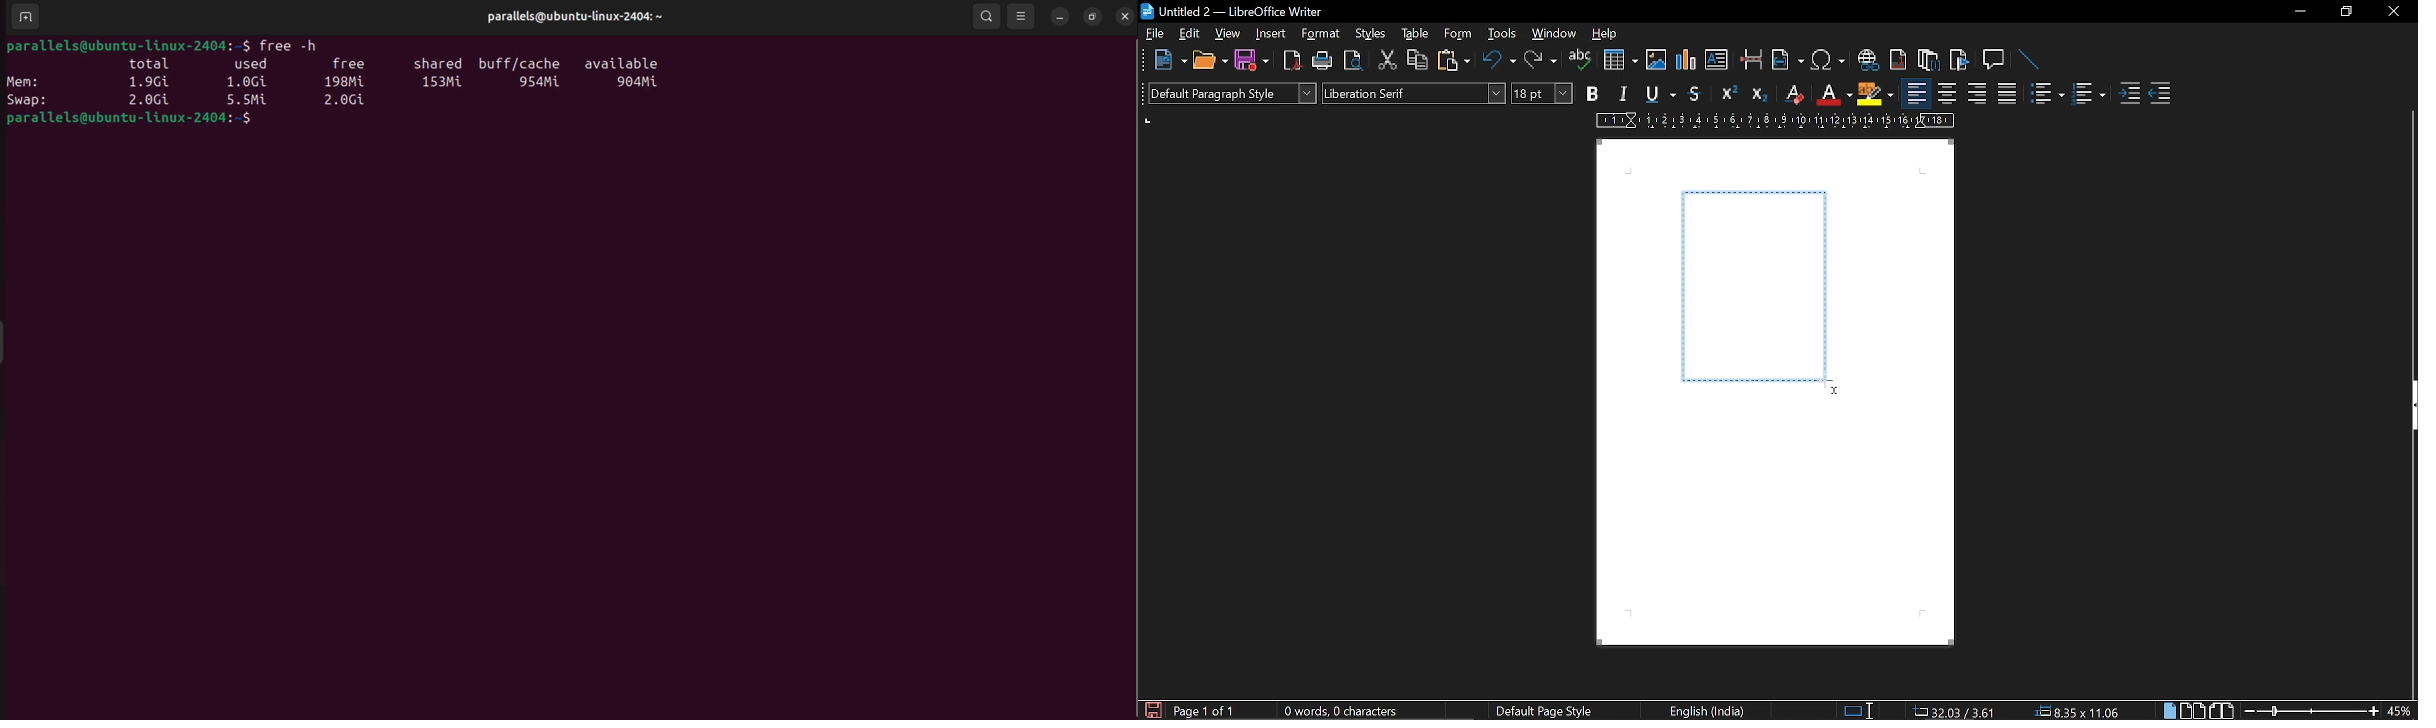 The width and height of the screenshot is (2436, 728). What do you see at coordinates (1456, 63) in the screenshot?
I see `paste` at bounding box center [1456, 63].